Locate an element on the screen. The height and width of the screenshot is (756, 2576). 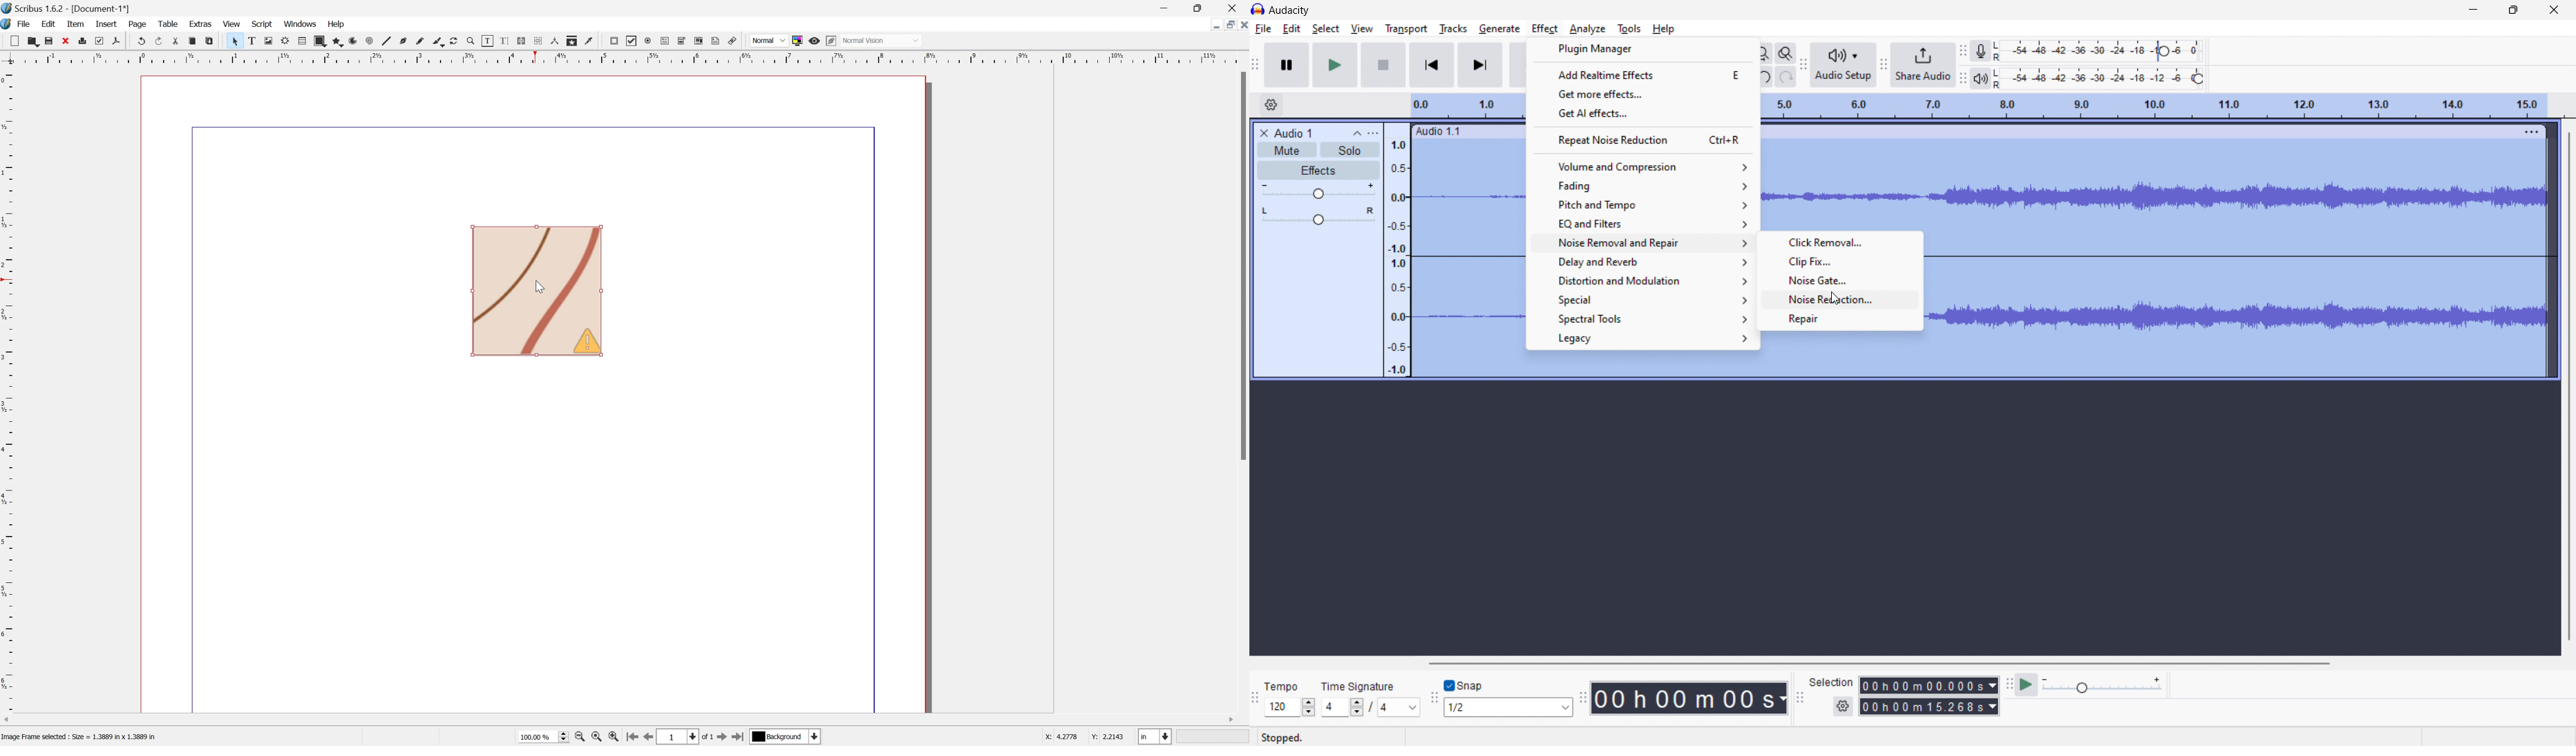
Restore Down is located at coordinates (1215, 27).